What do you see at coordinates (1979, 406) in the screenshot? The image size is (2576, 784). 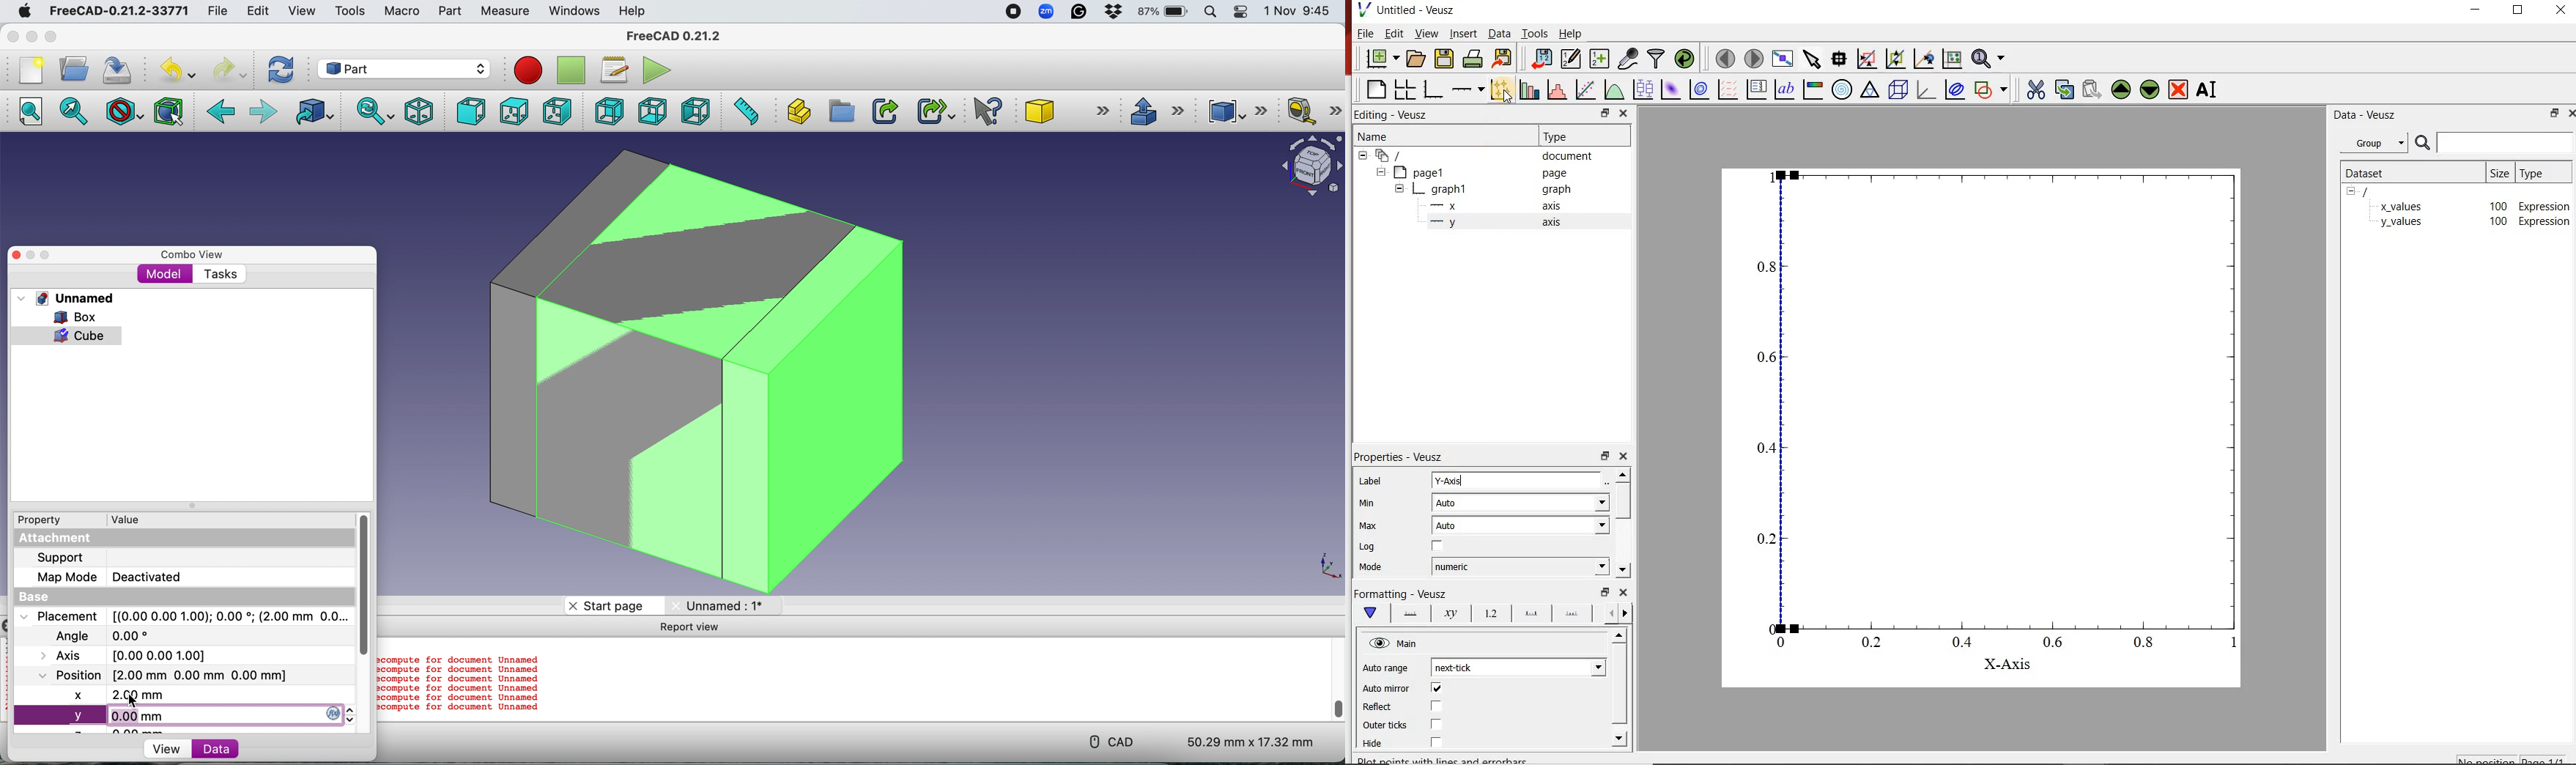 I see `graph` at bounding box center [1979, 406].